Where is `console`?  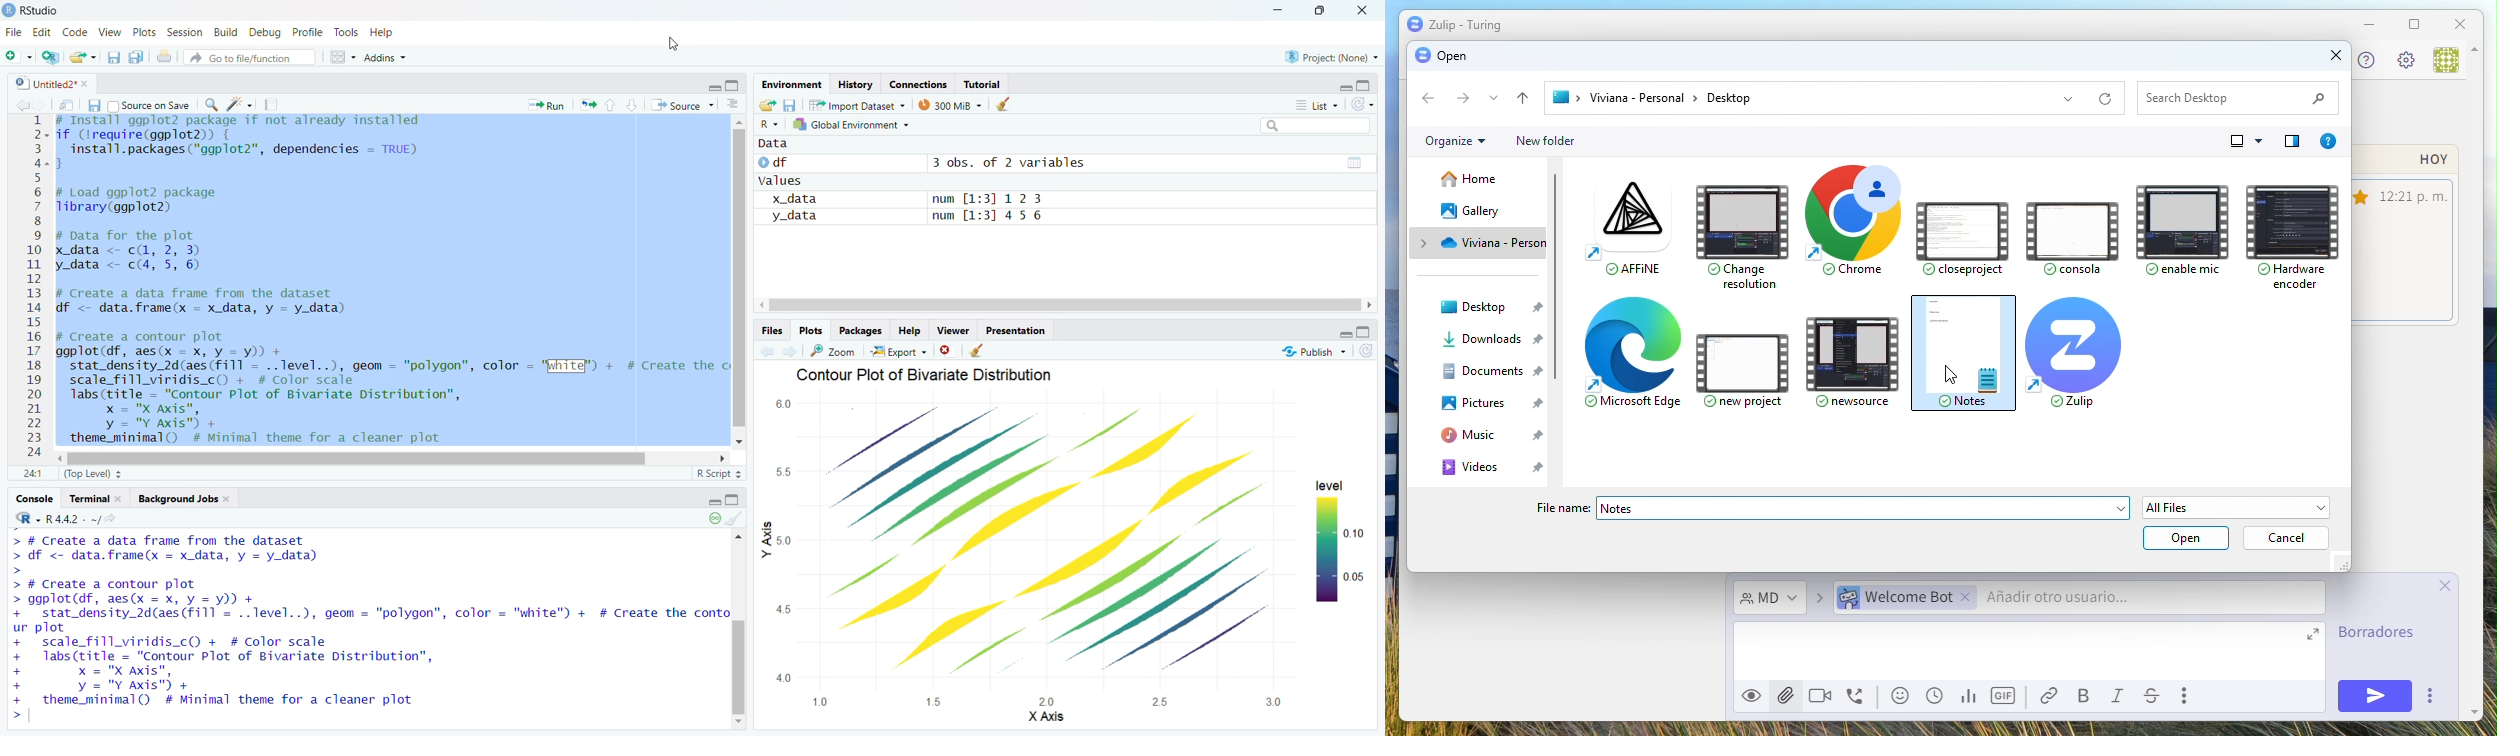 console is located at coordinates (35, 501).